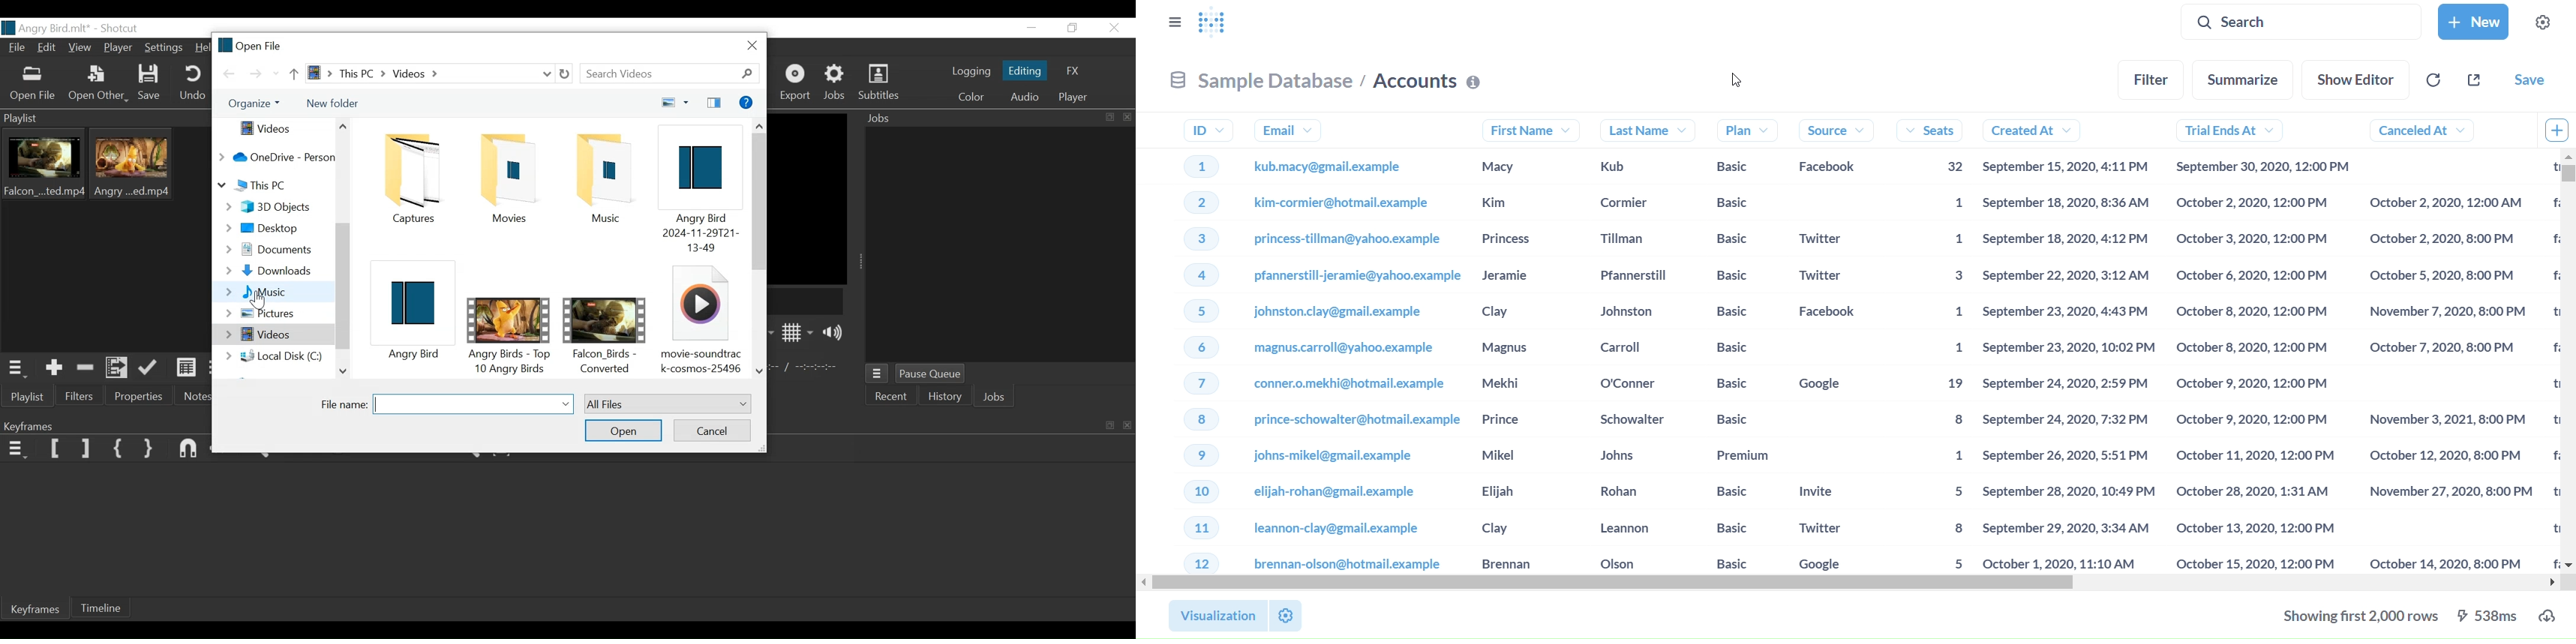 The image size is (2576, 644). Describe the element at coordinates (2531, 79) in the screenshot. I see `save` at that location.